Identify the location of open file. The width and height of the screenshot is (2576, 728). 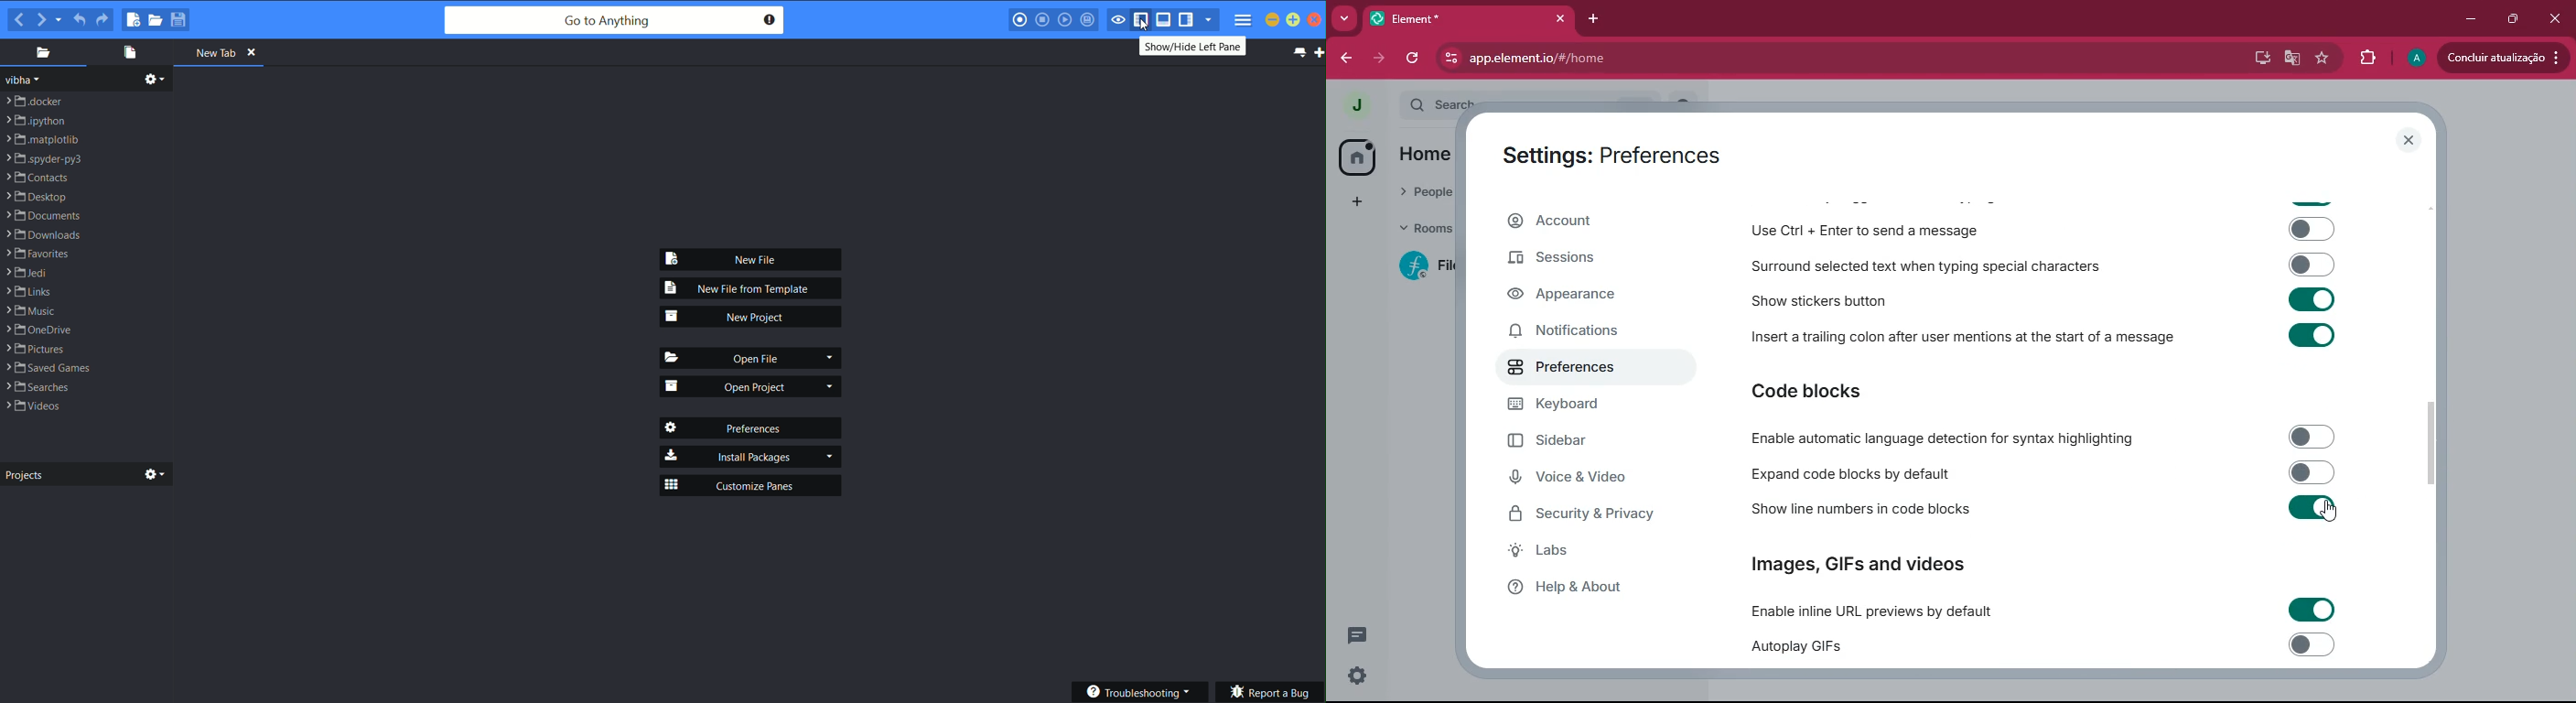
(752, 358).